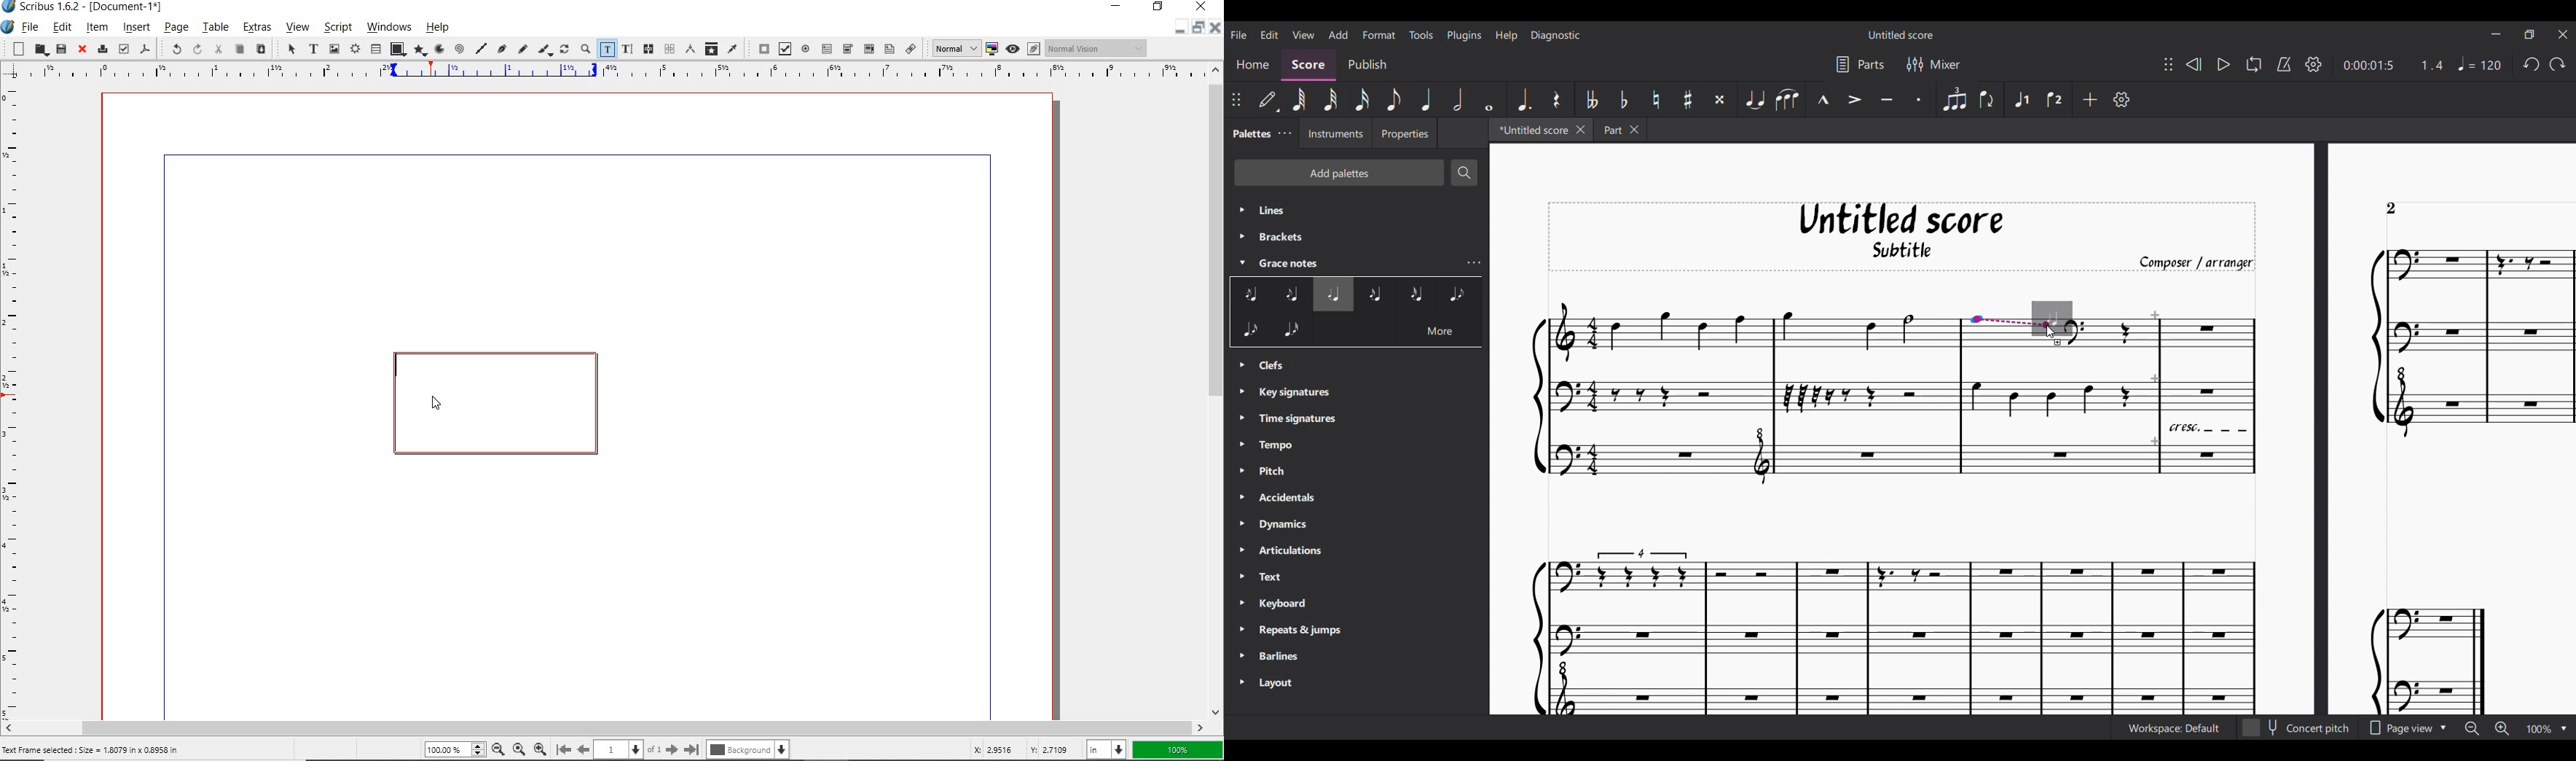 This screenshot has width=2576, height=784. Describe the element at coordinates (2564, 729) in the screenshot. I see `Zoom options ` at that location.